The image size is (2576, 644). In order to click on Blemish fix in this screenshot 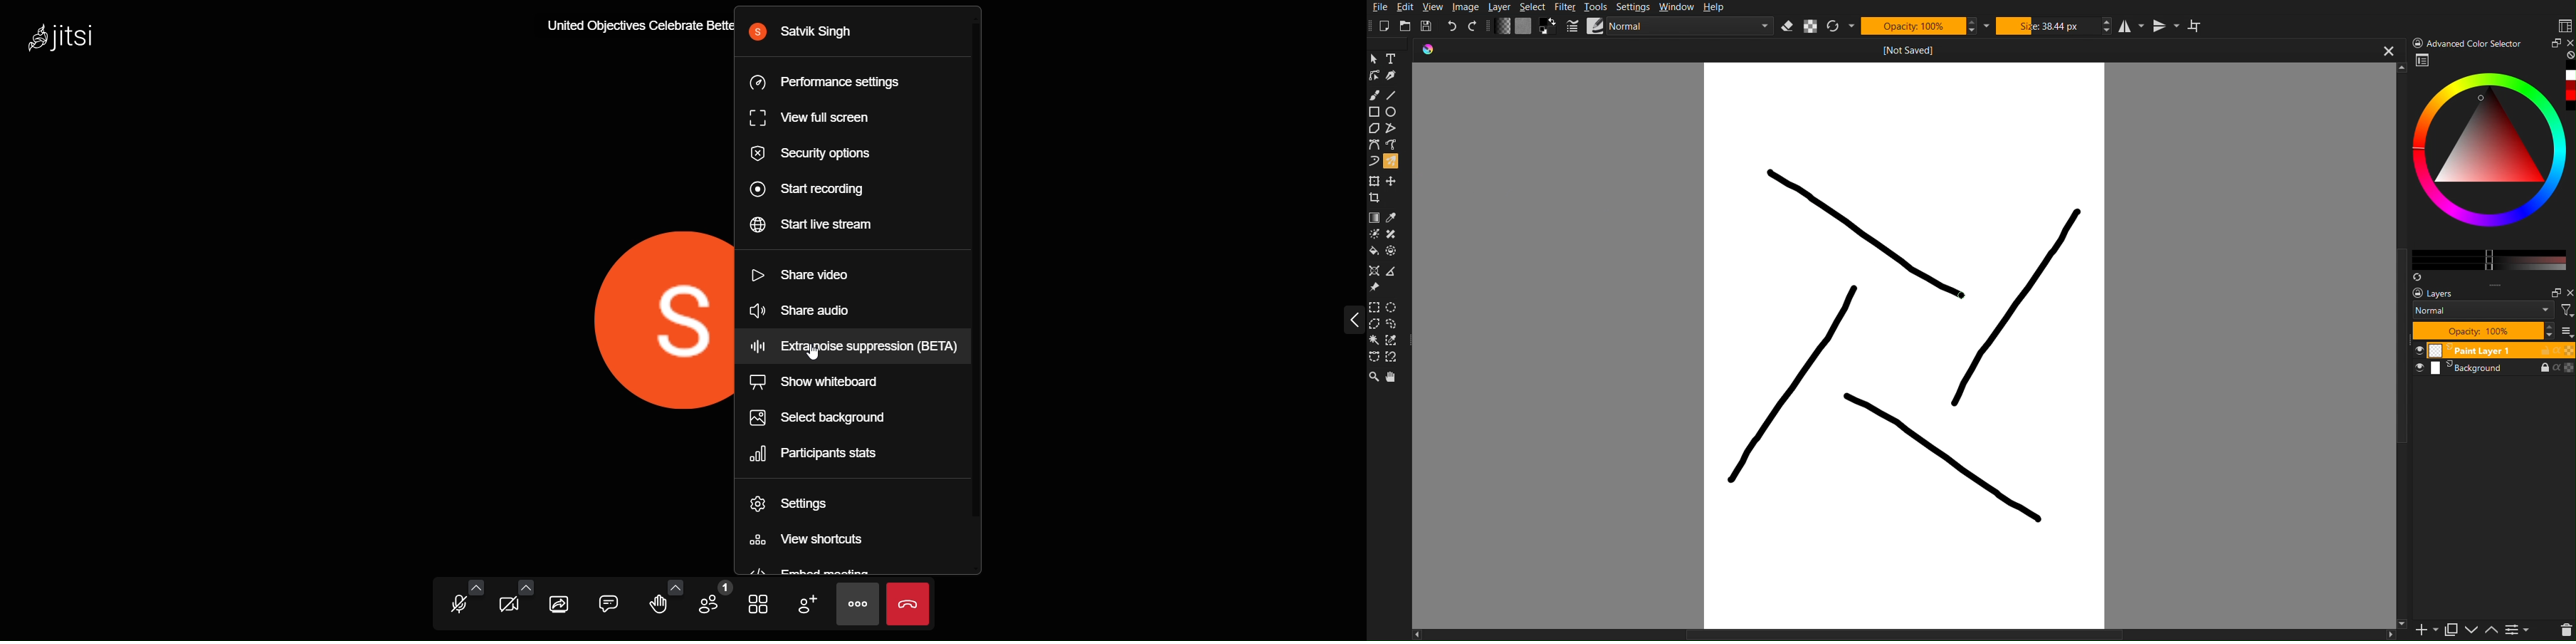, I will do `click(1396, 235)`.